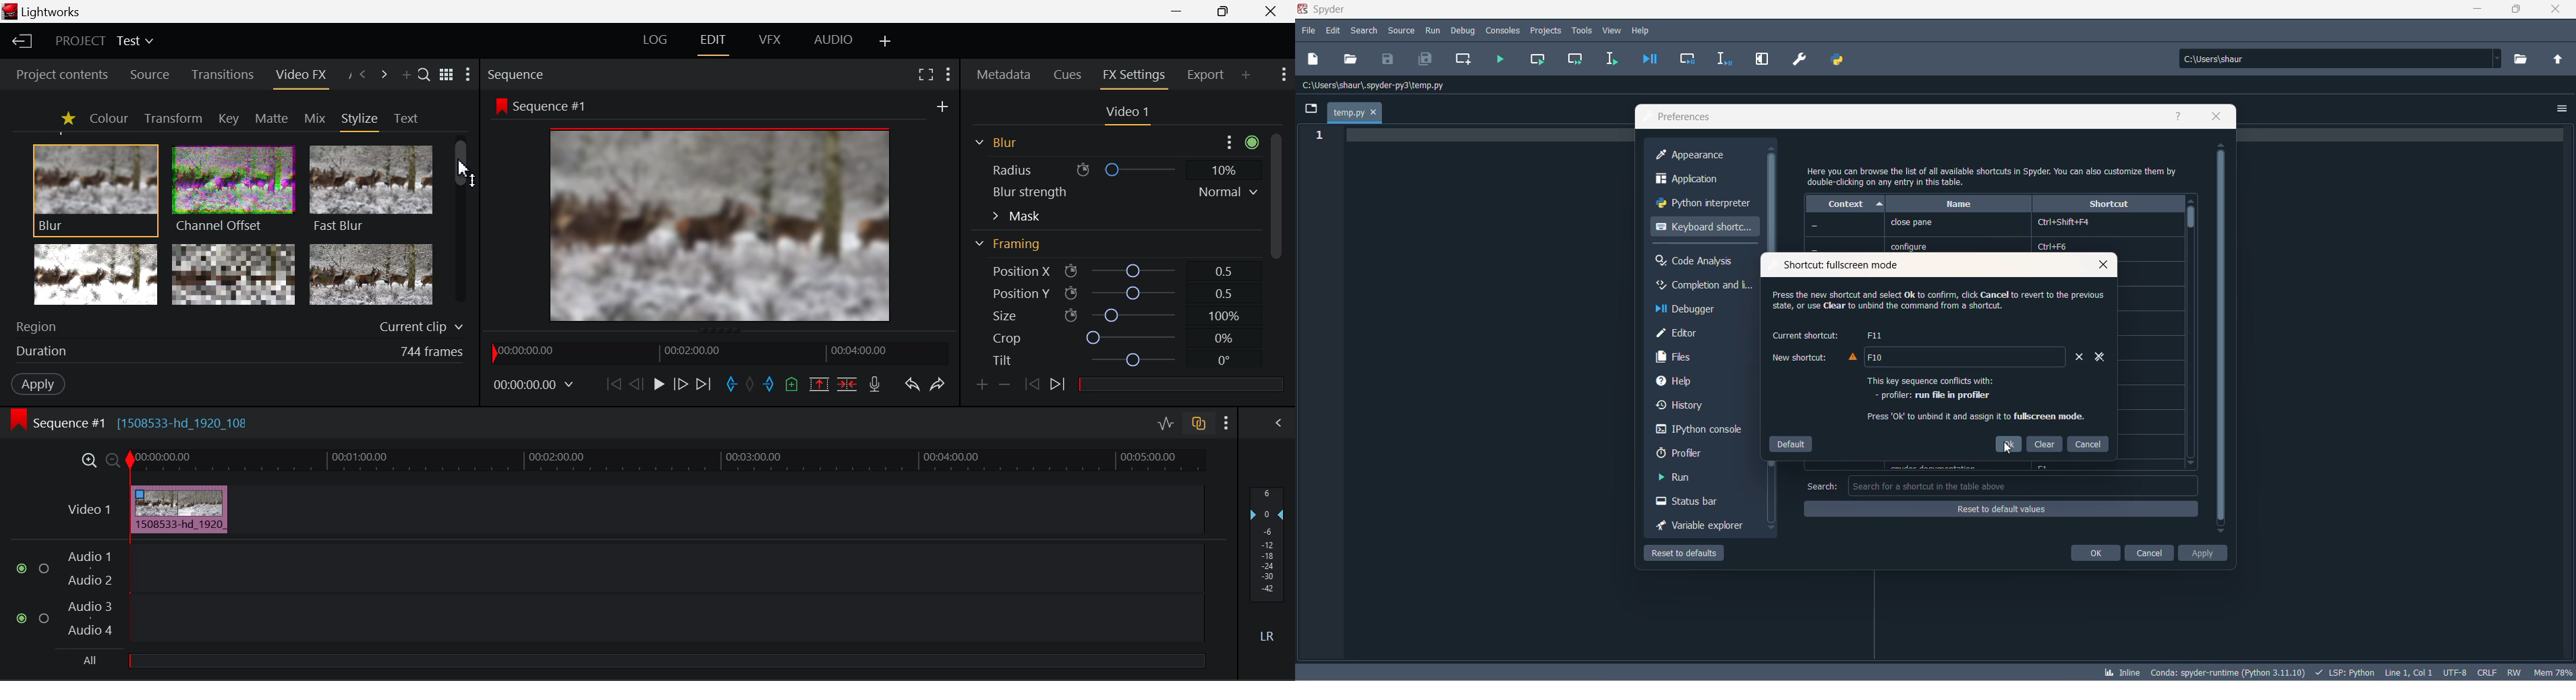 The width and height of the screenshot is (2576, 700). I want to click on current file tab, so click(1355, 114).